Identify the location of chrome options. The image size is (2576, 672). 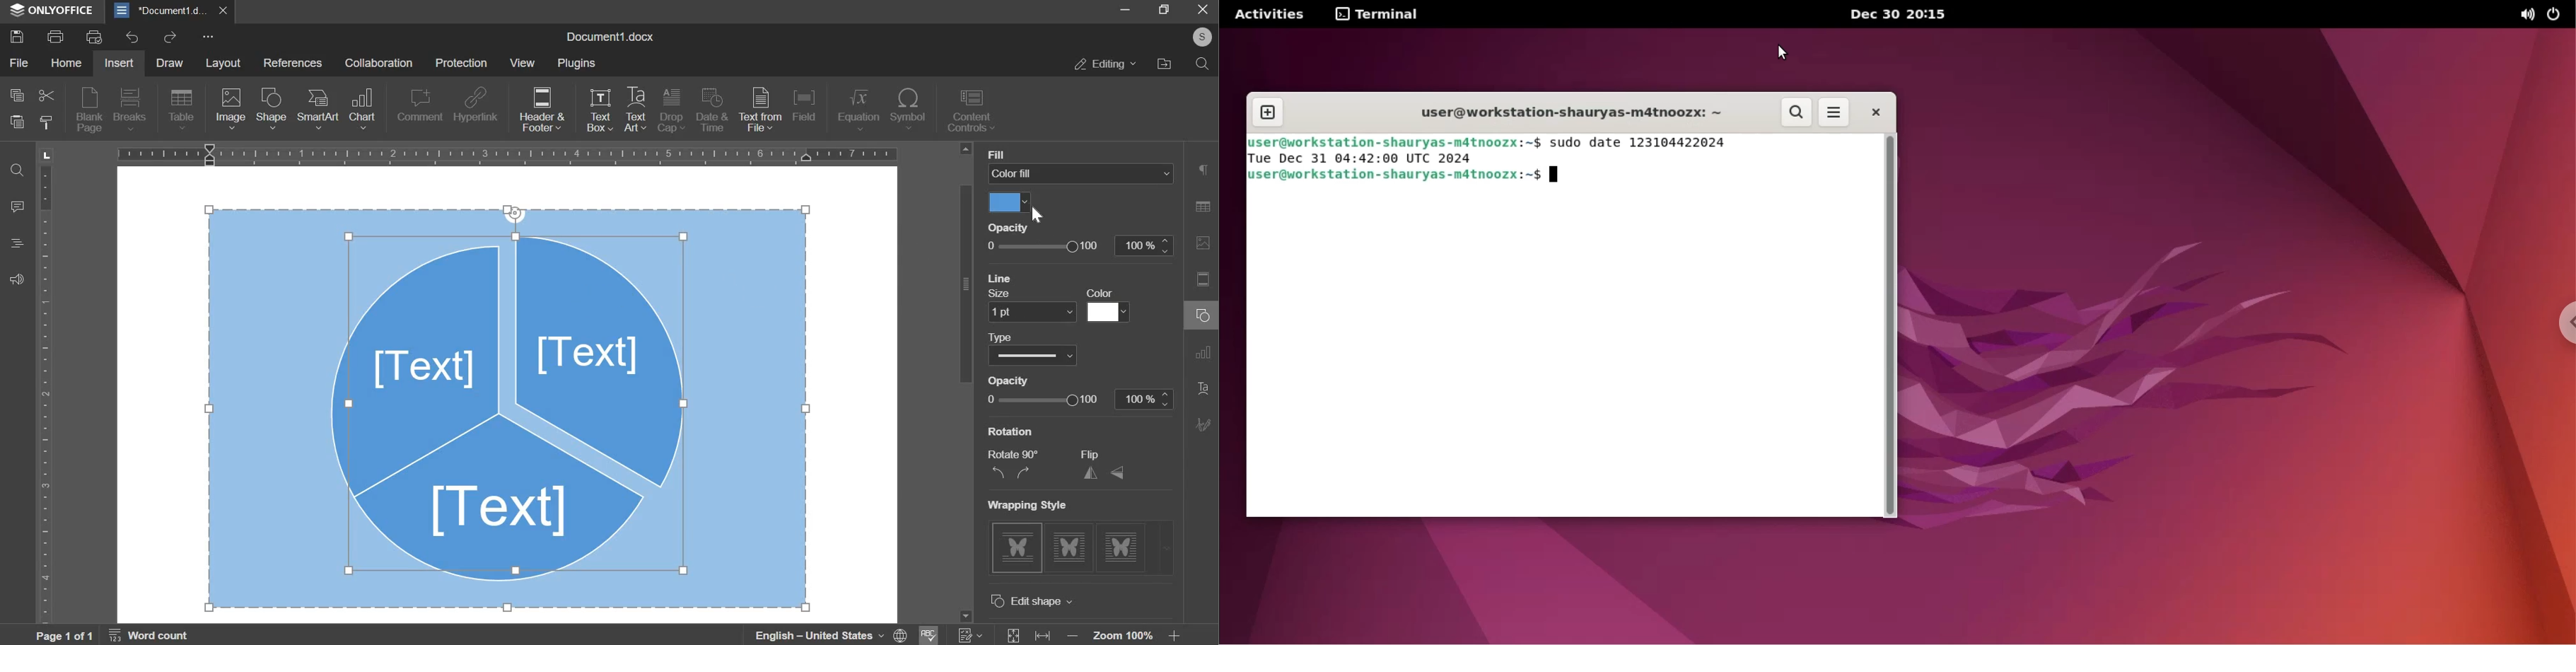
(2558, 319).